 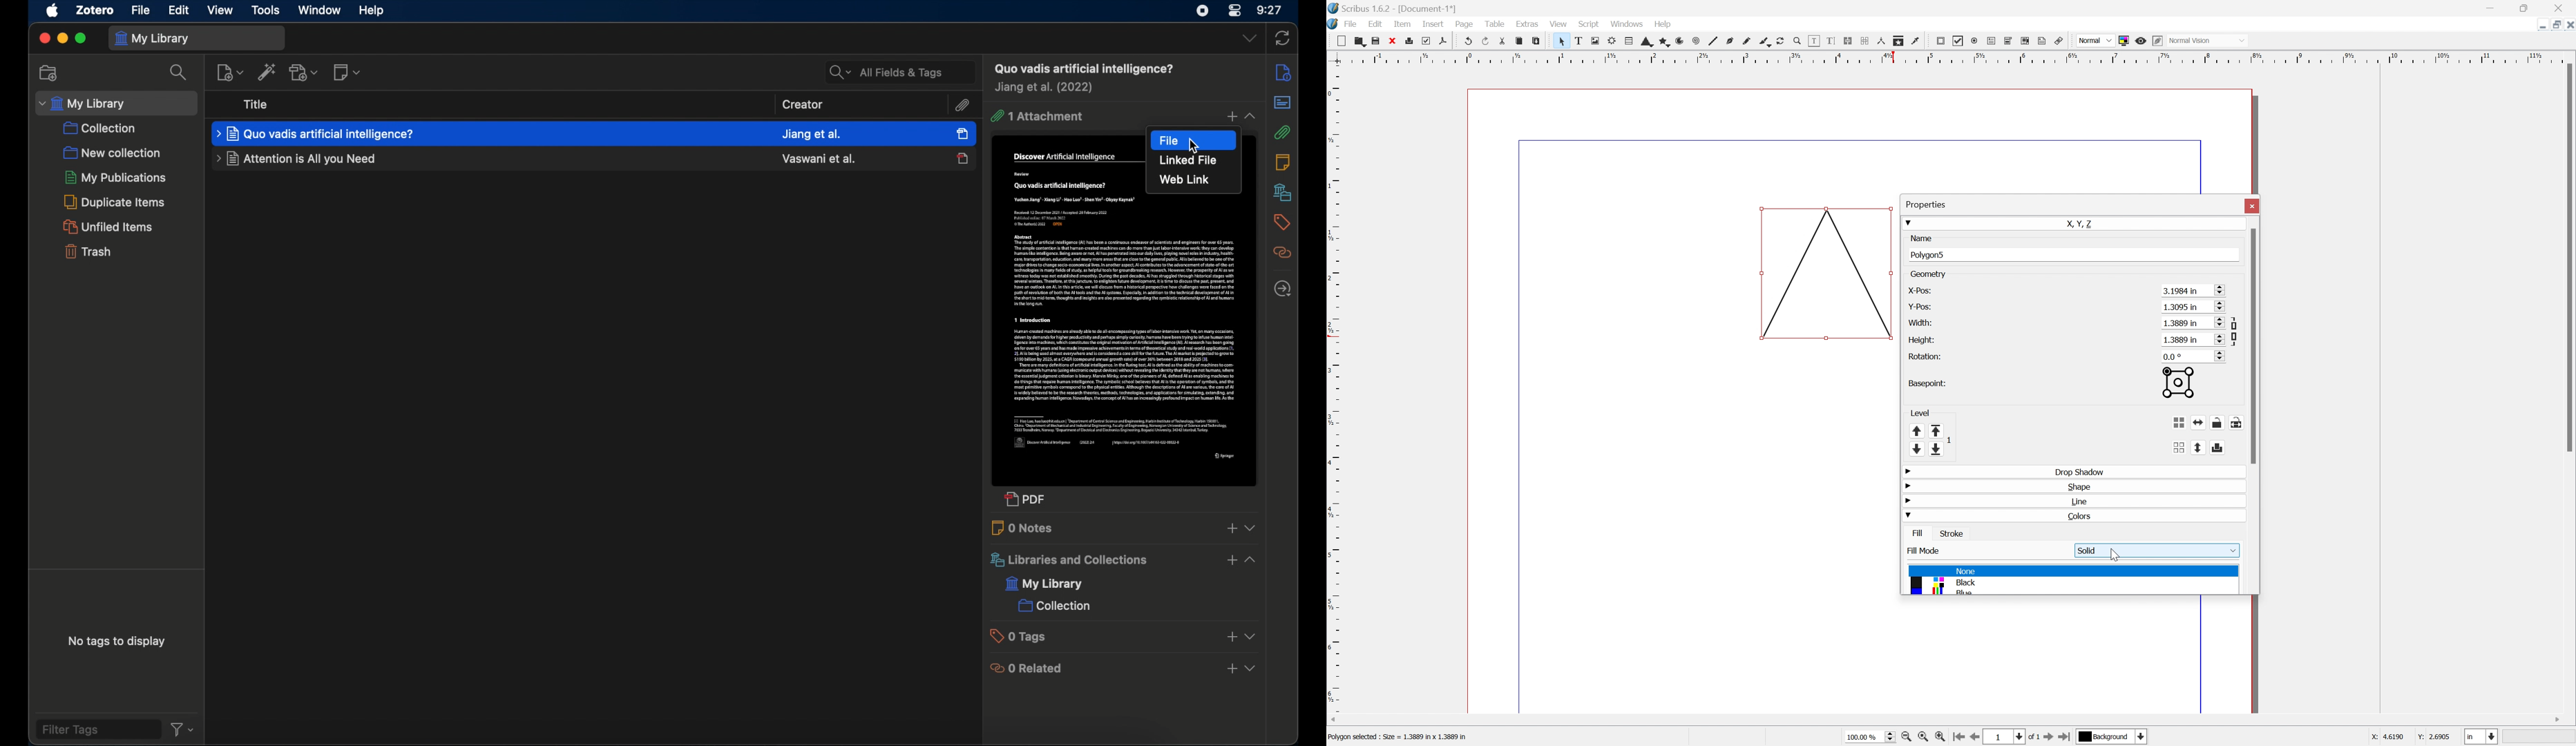 What do you see at coordinates (2492, 6) in the screenshot?
I see `Minimize` at bounding box center [2492, 6].